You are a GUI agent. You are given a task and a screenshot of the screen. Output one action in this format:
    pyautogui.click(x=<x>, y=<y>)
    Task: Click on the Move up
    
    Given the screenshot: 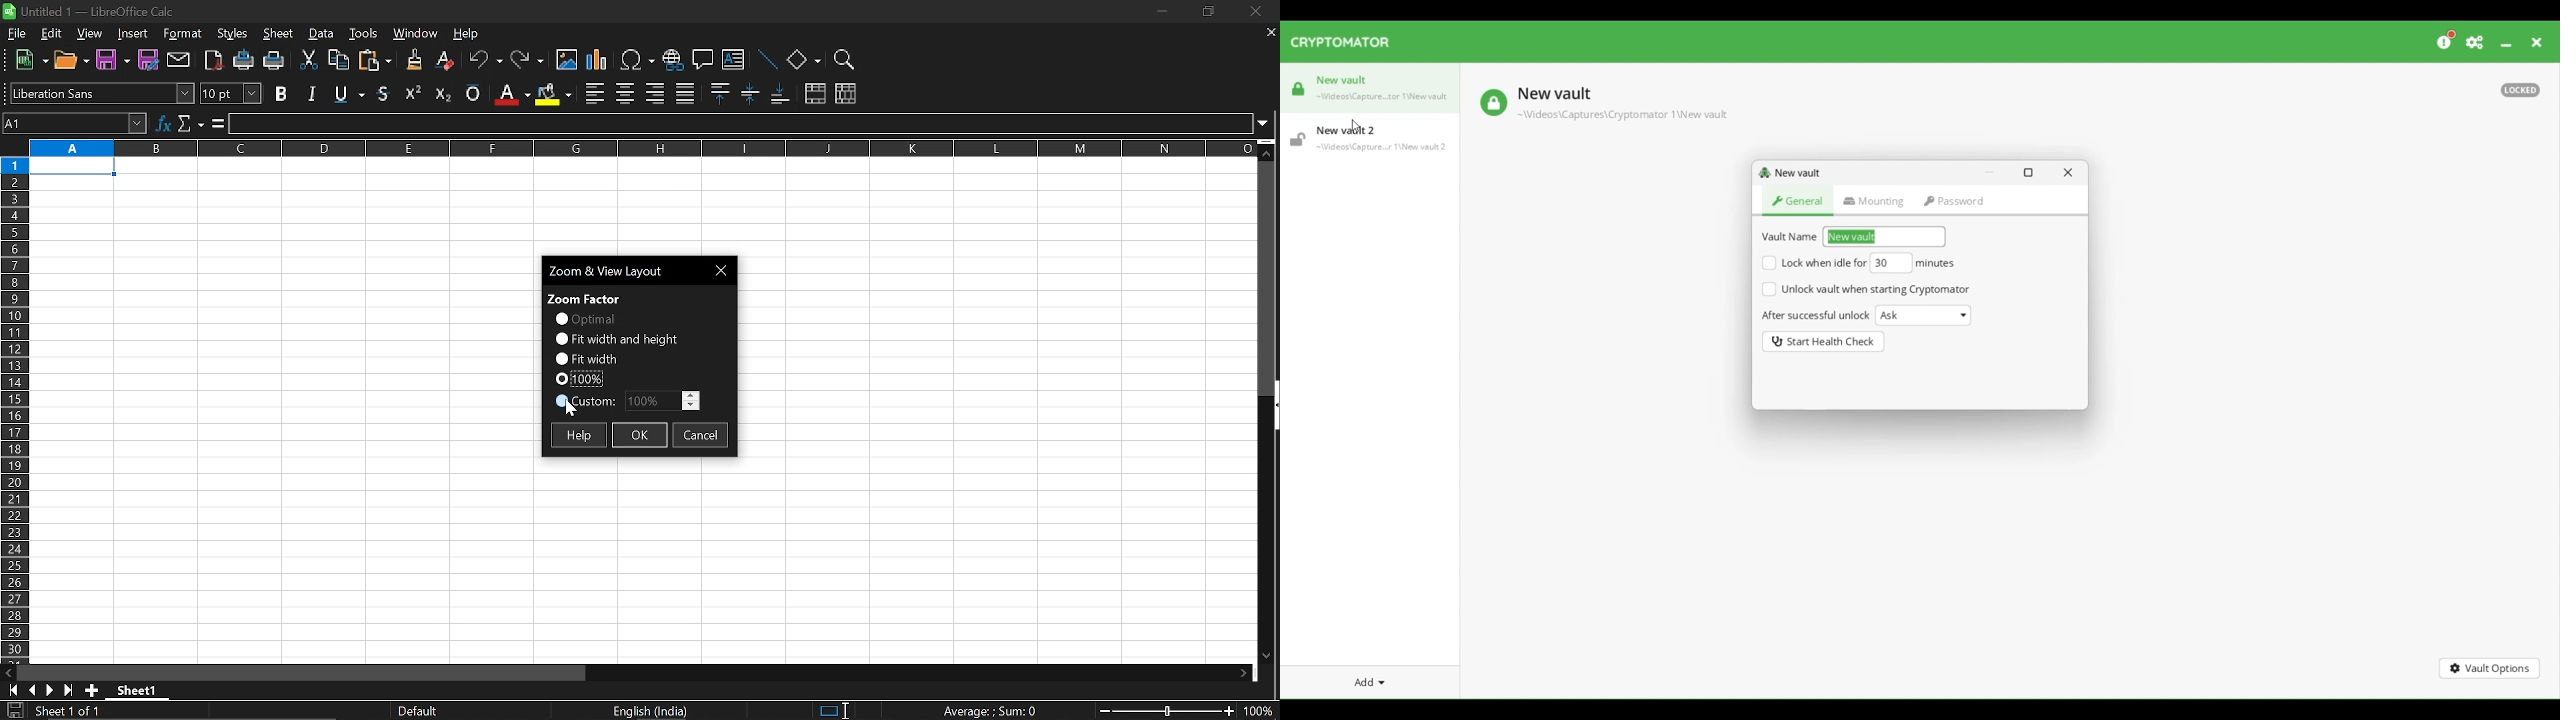 What is the action you would take?
    pyautogui.click(x=1267, y=153)
    